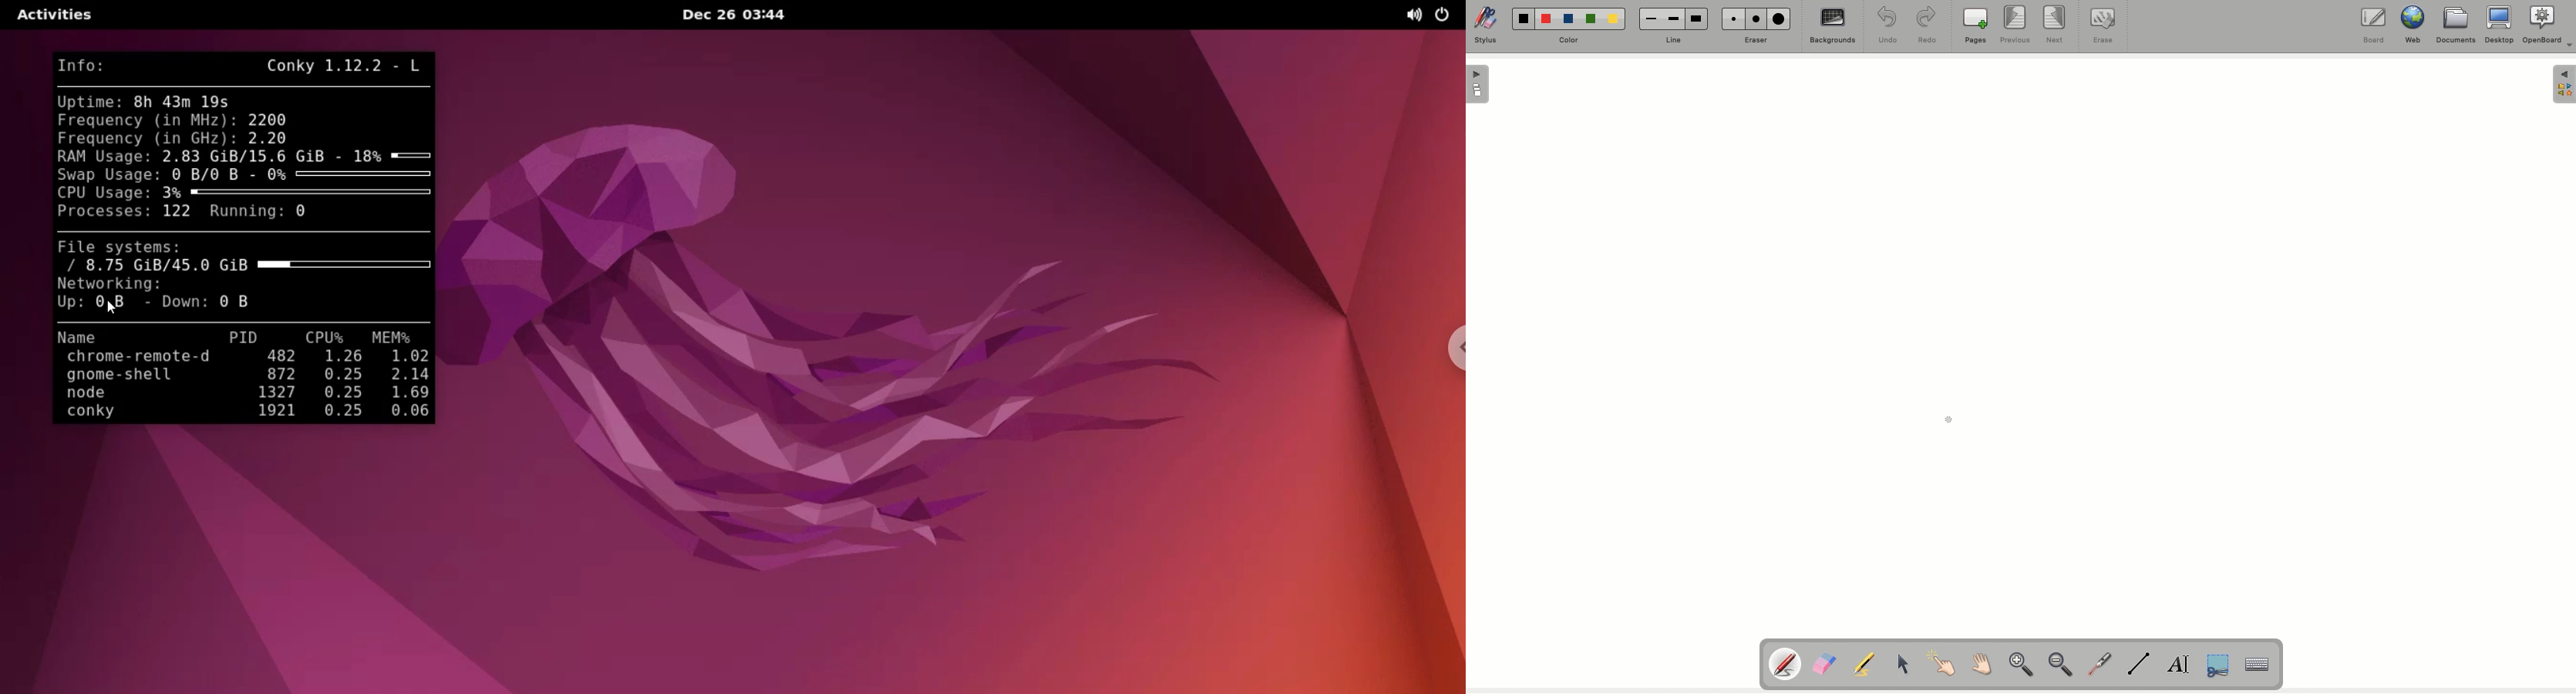 This screenshot has height=700, width=2576. I want to click on OpenBoard, so click(2549, 26).